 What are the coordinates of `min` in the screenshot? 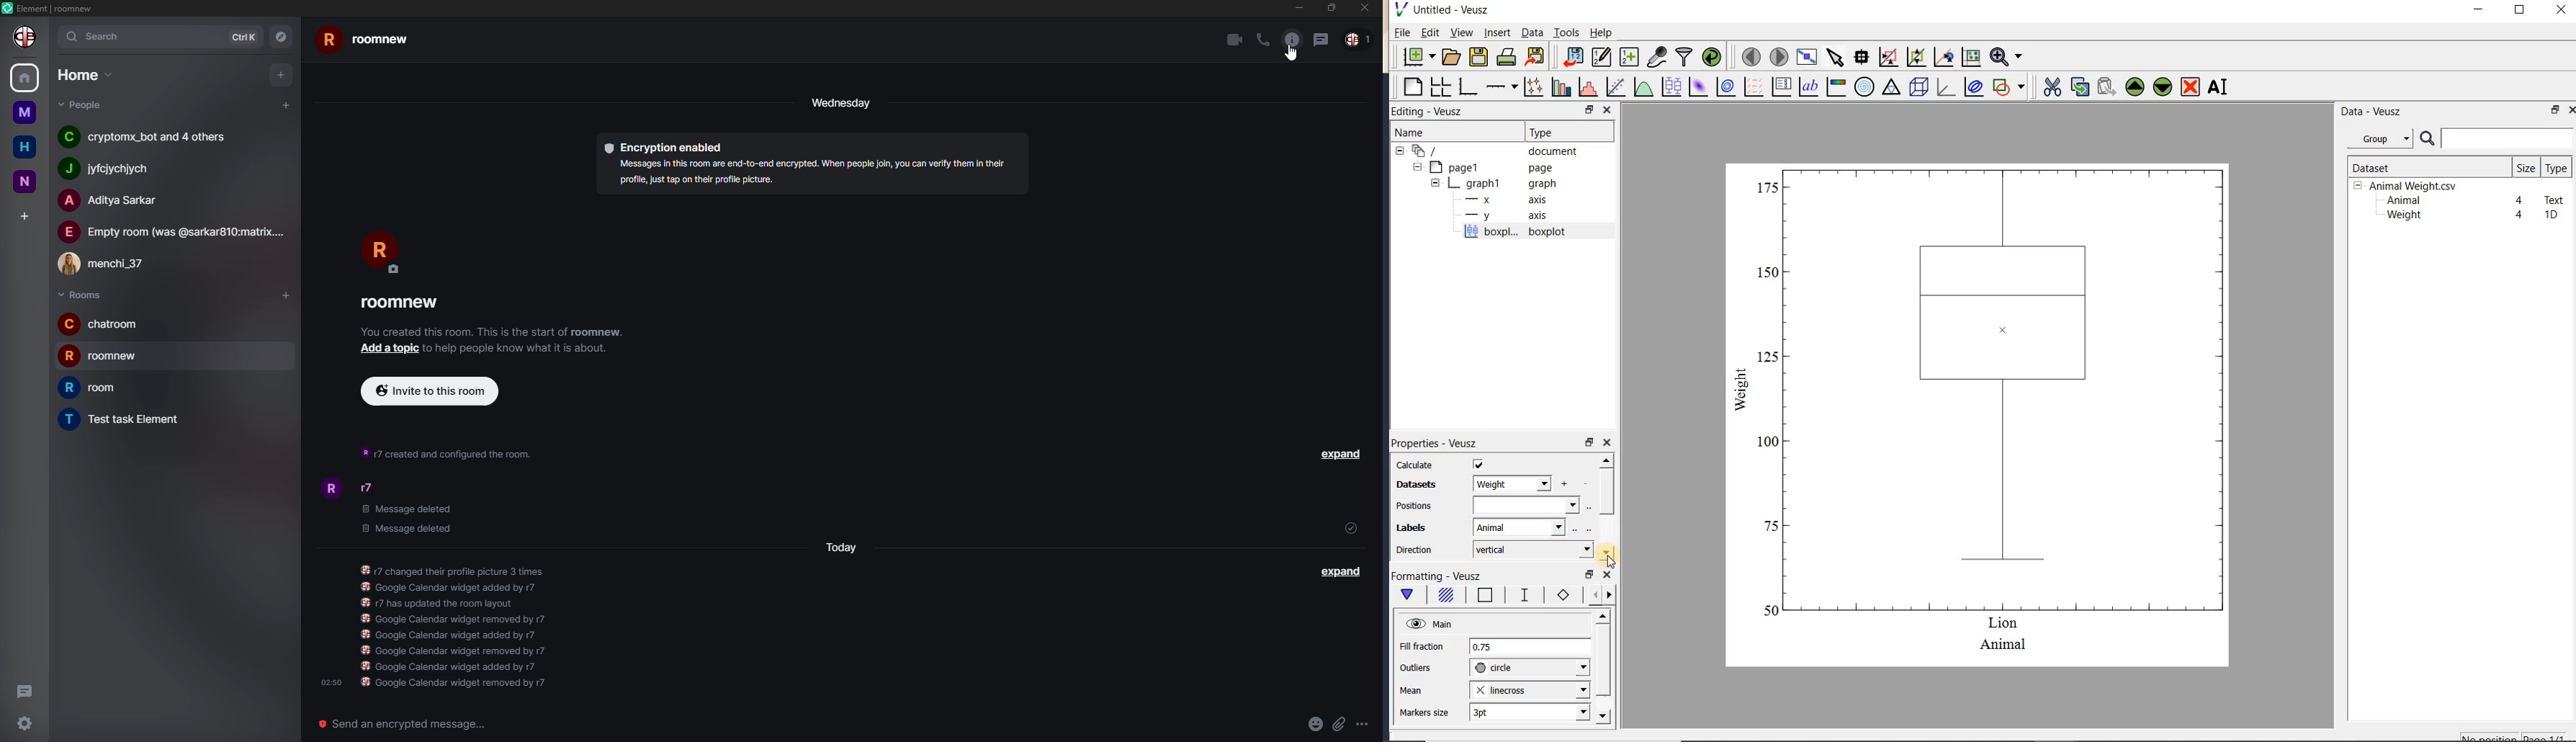 It's located at (1294, 8).